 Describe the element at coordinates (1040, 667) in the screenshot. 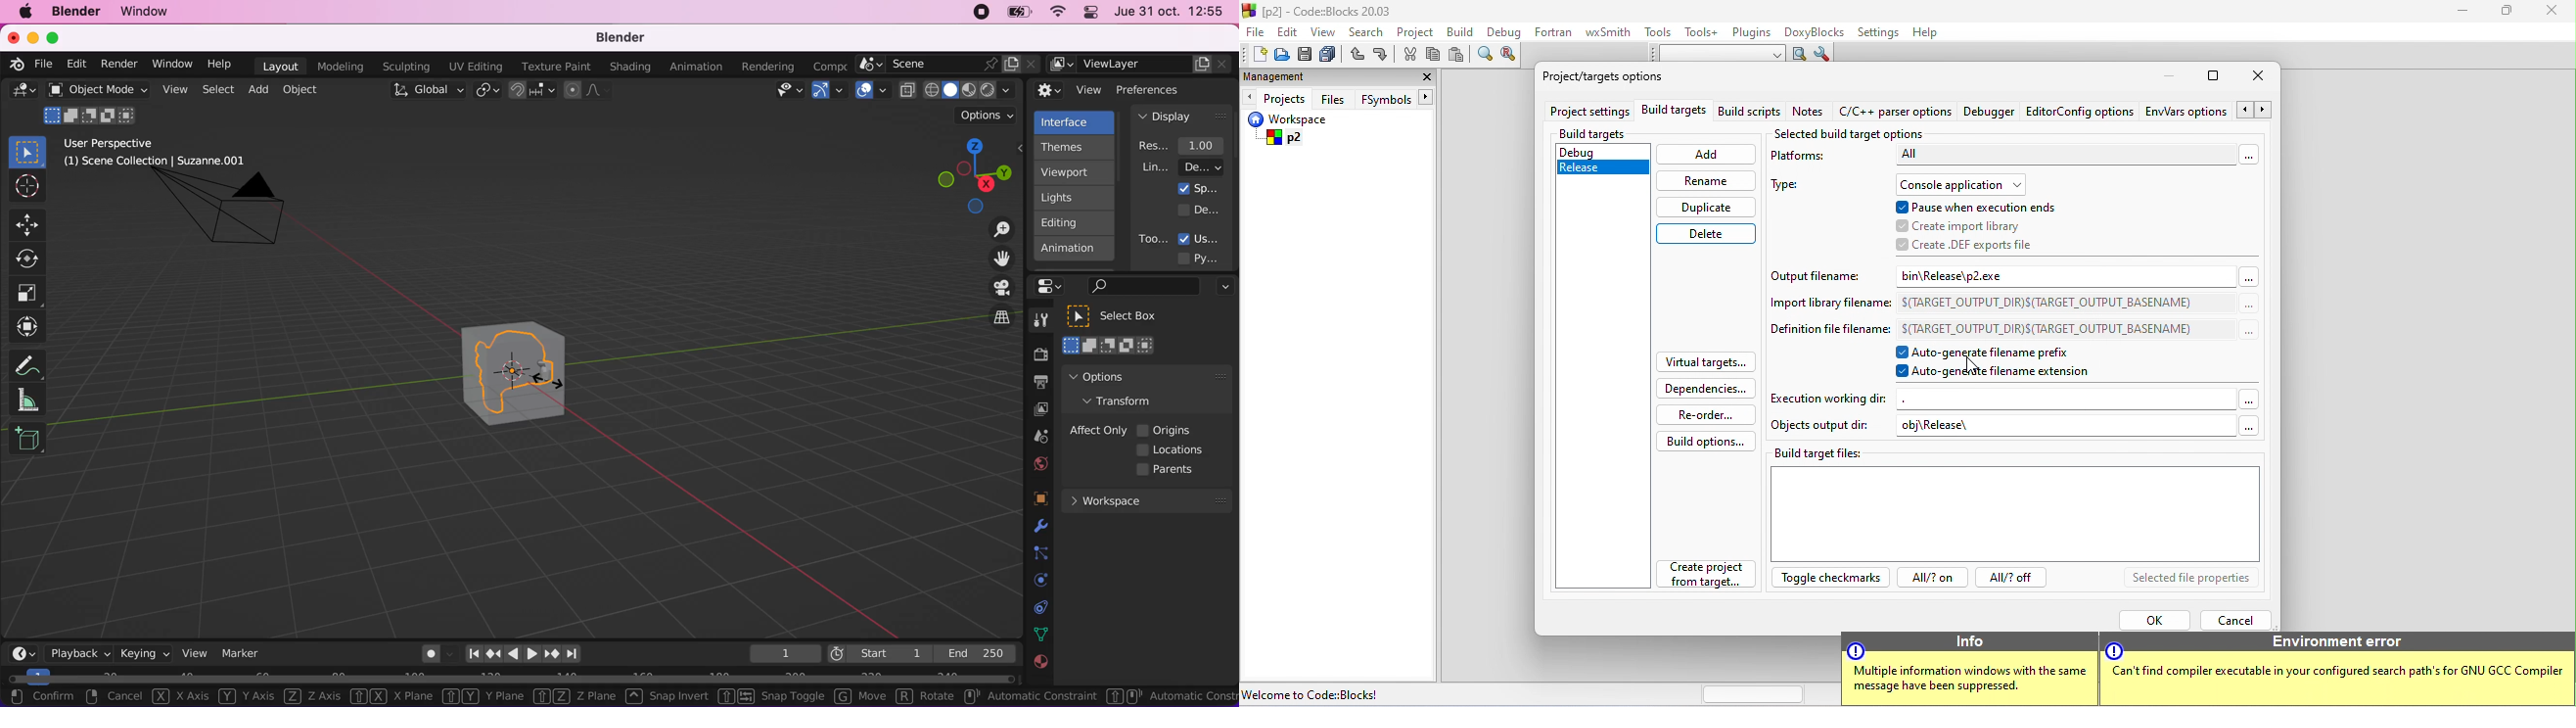

I see `texture` at that location.